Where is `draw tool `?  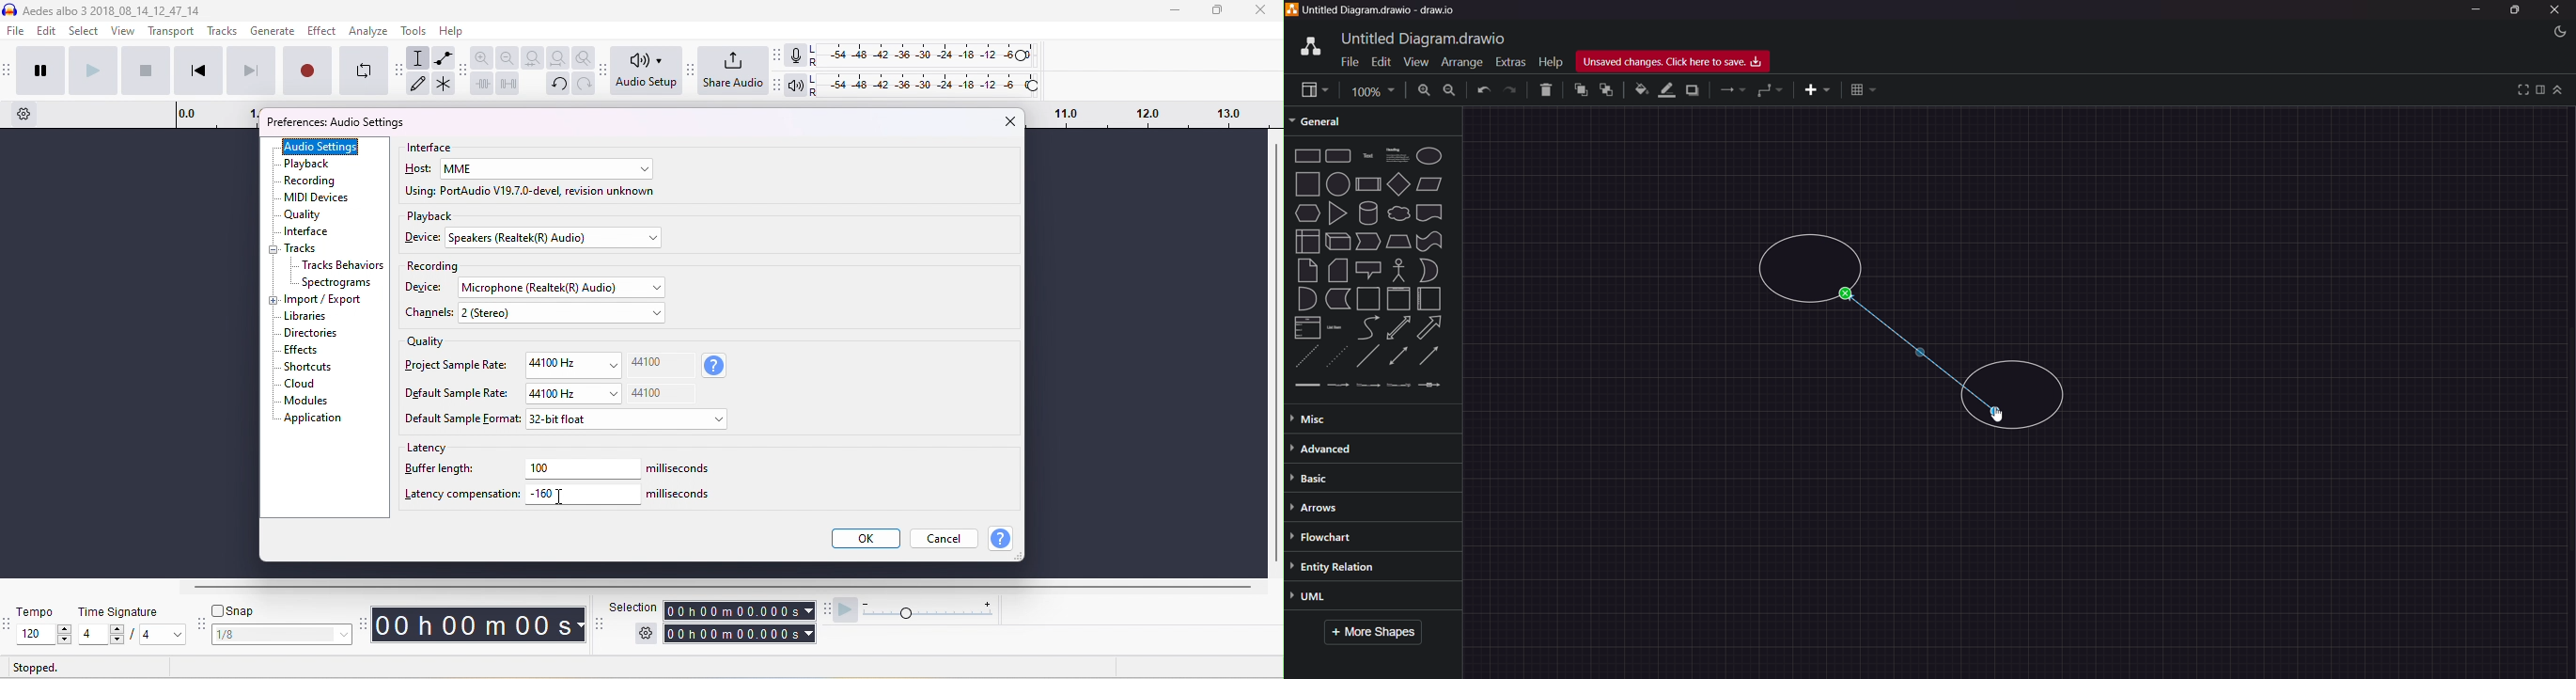 draw tool  is located at coordinates (418, 82).